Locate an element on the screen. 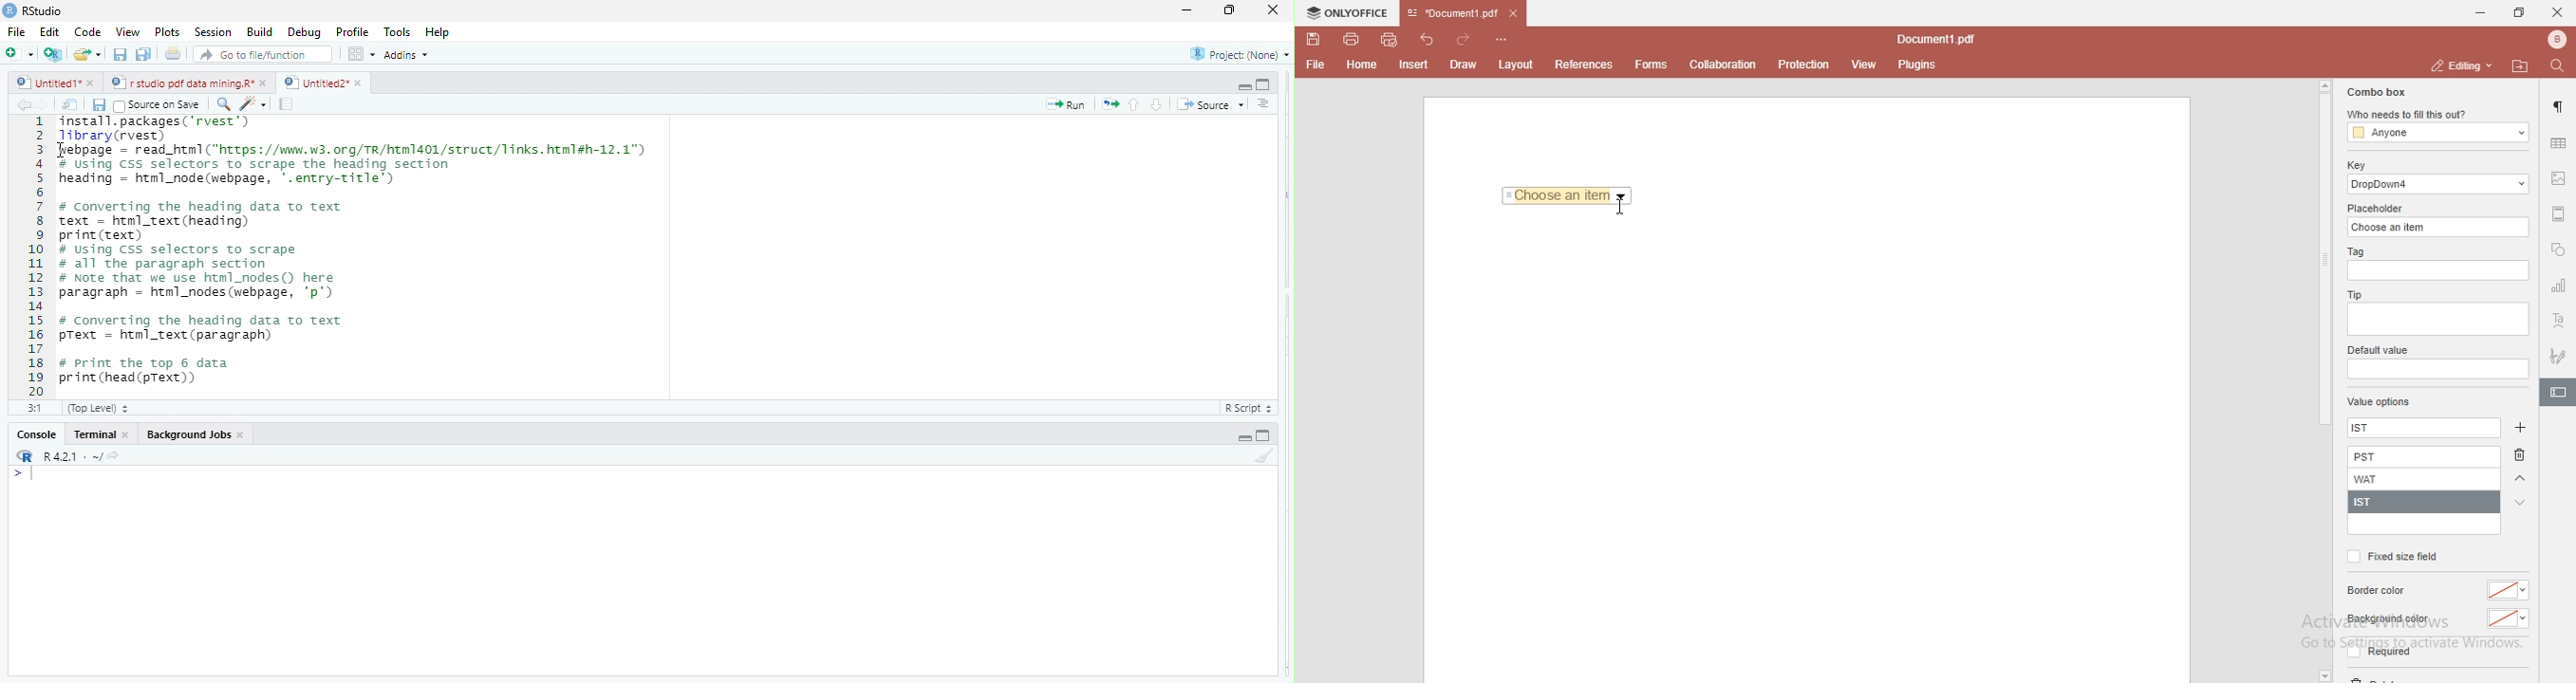  go to previous section/chunk is located at coordinates (1135, 105).